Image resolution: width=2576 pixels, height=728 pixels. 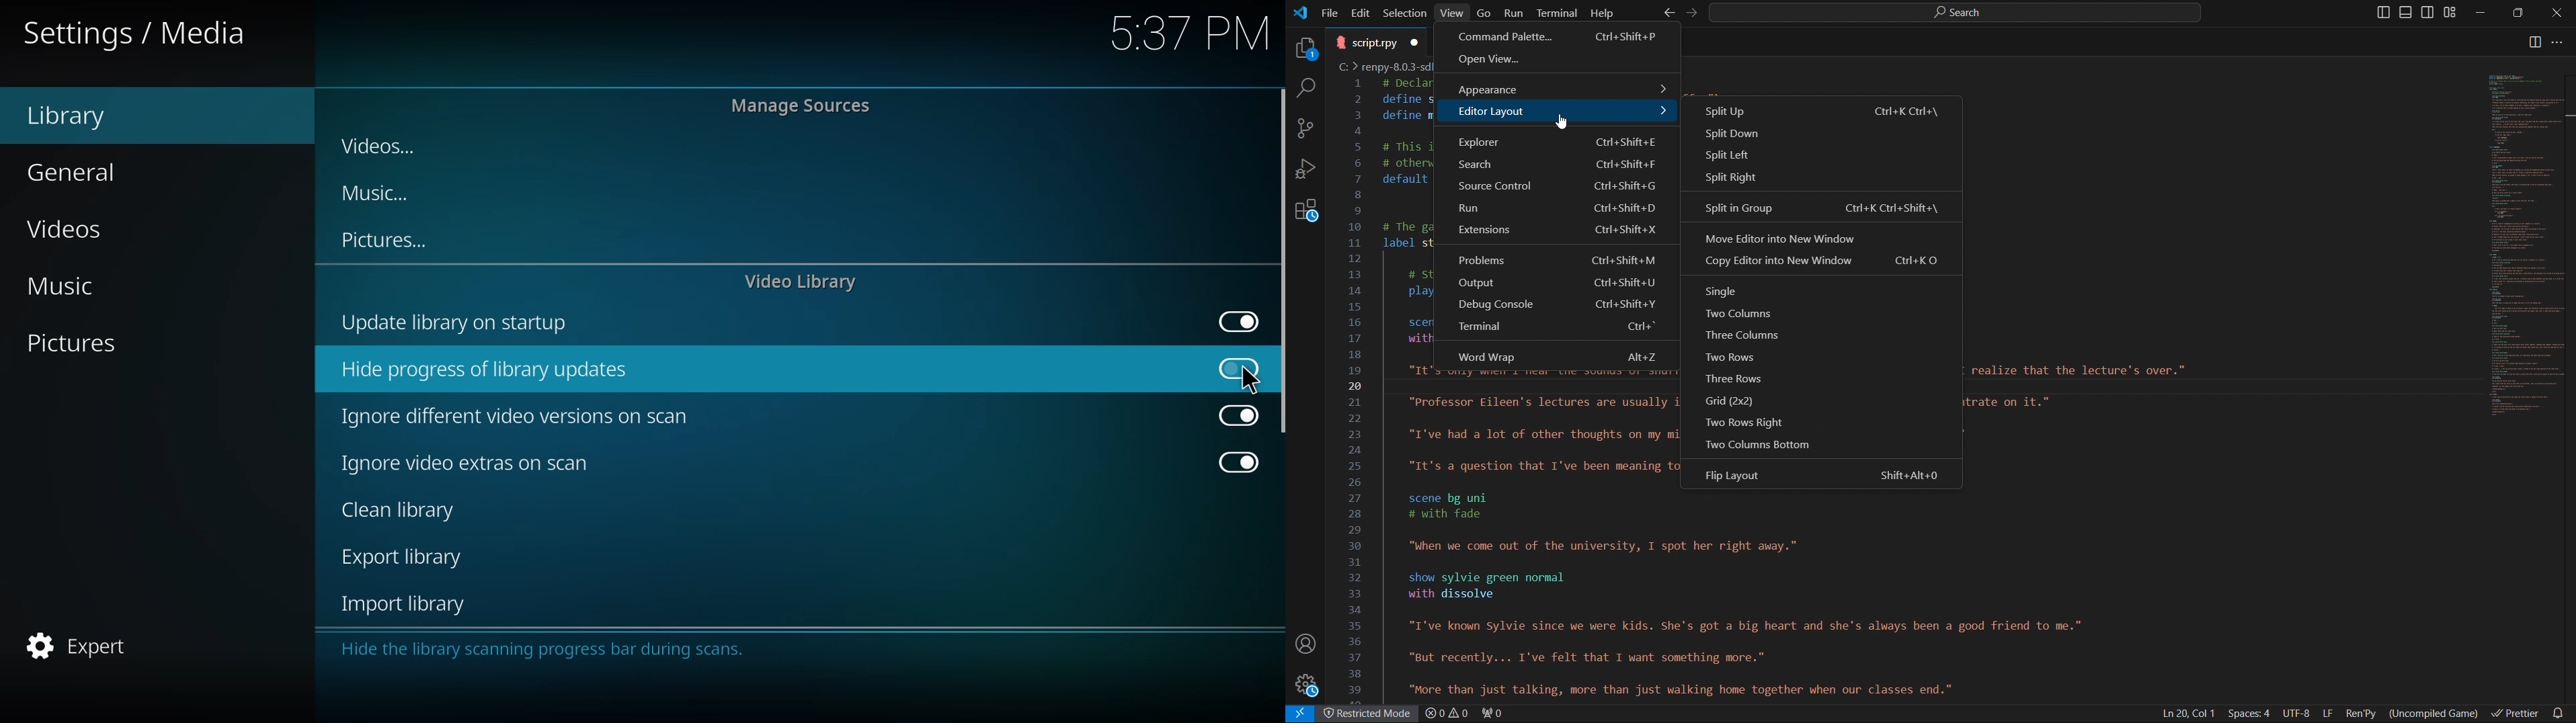 I want to click on Command Palette...   ctrl+shift+p, so click(x=1559, y=37).